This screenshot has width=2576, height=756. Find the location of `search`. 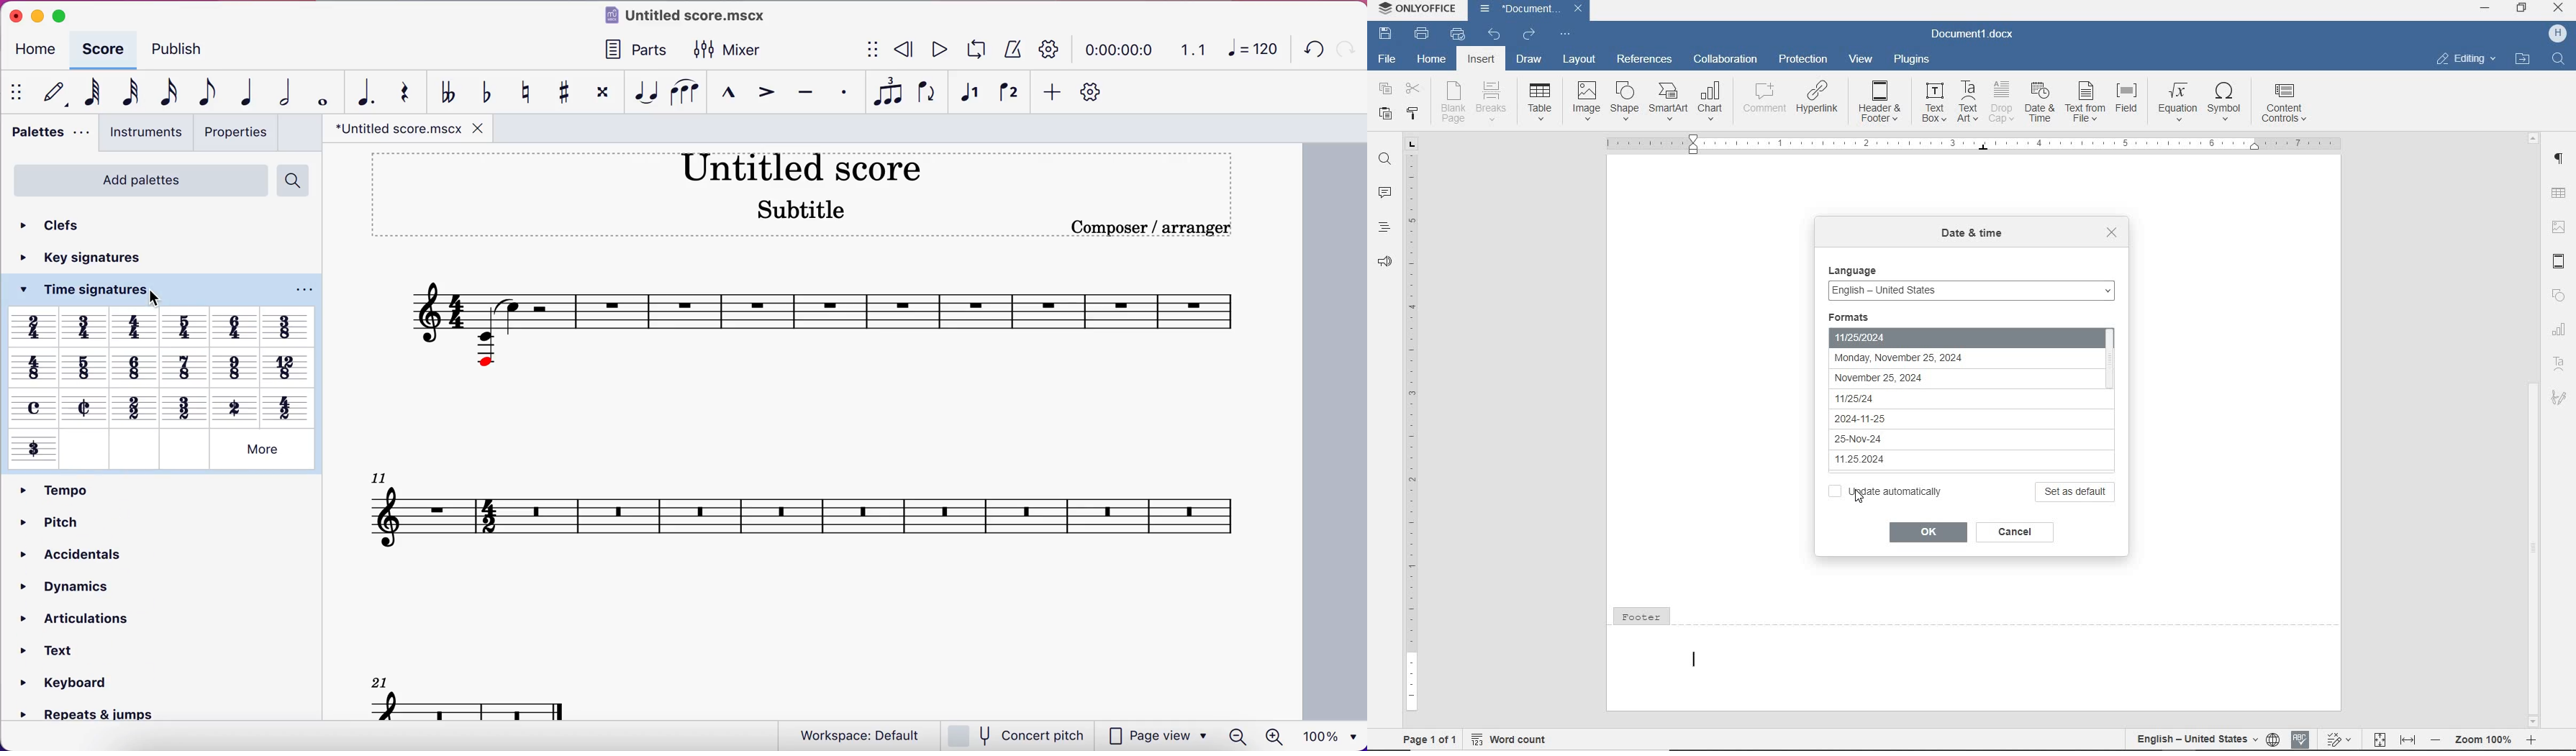

search is located at coordinates (294, 180).